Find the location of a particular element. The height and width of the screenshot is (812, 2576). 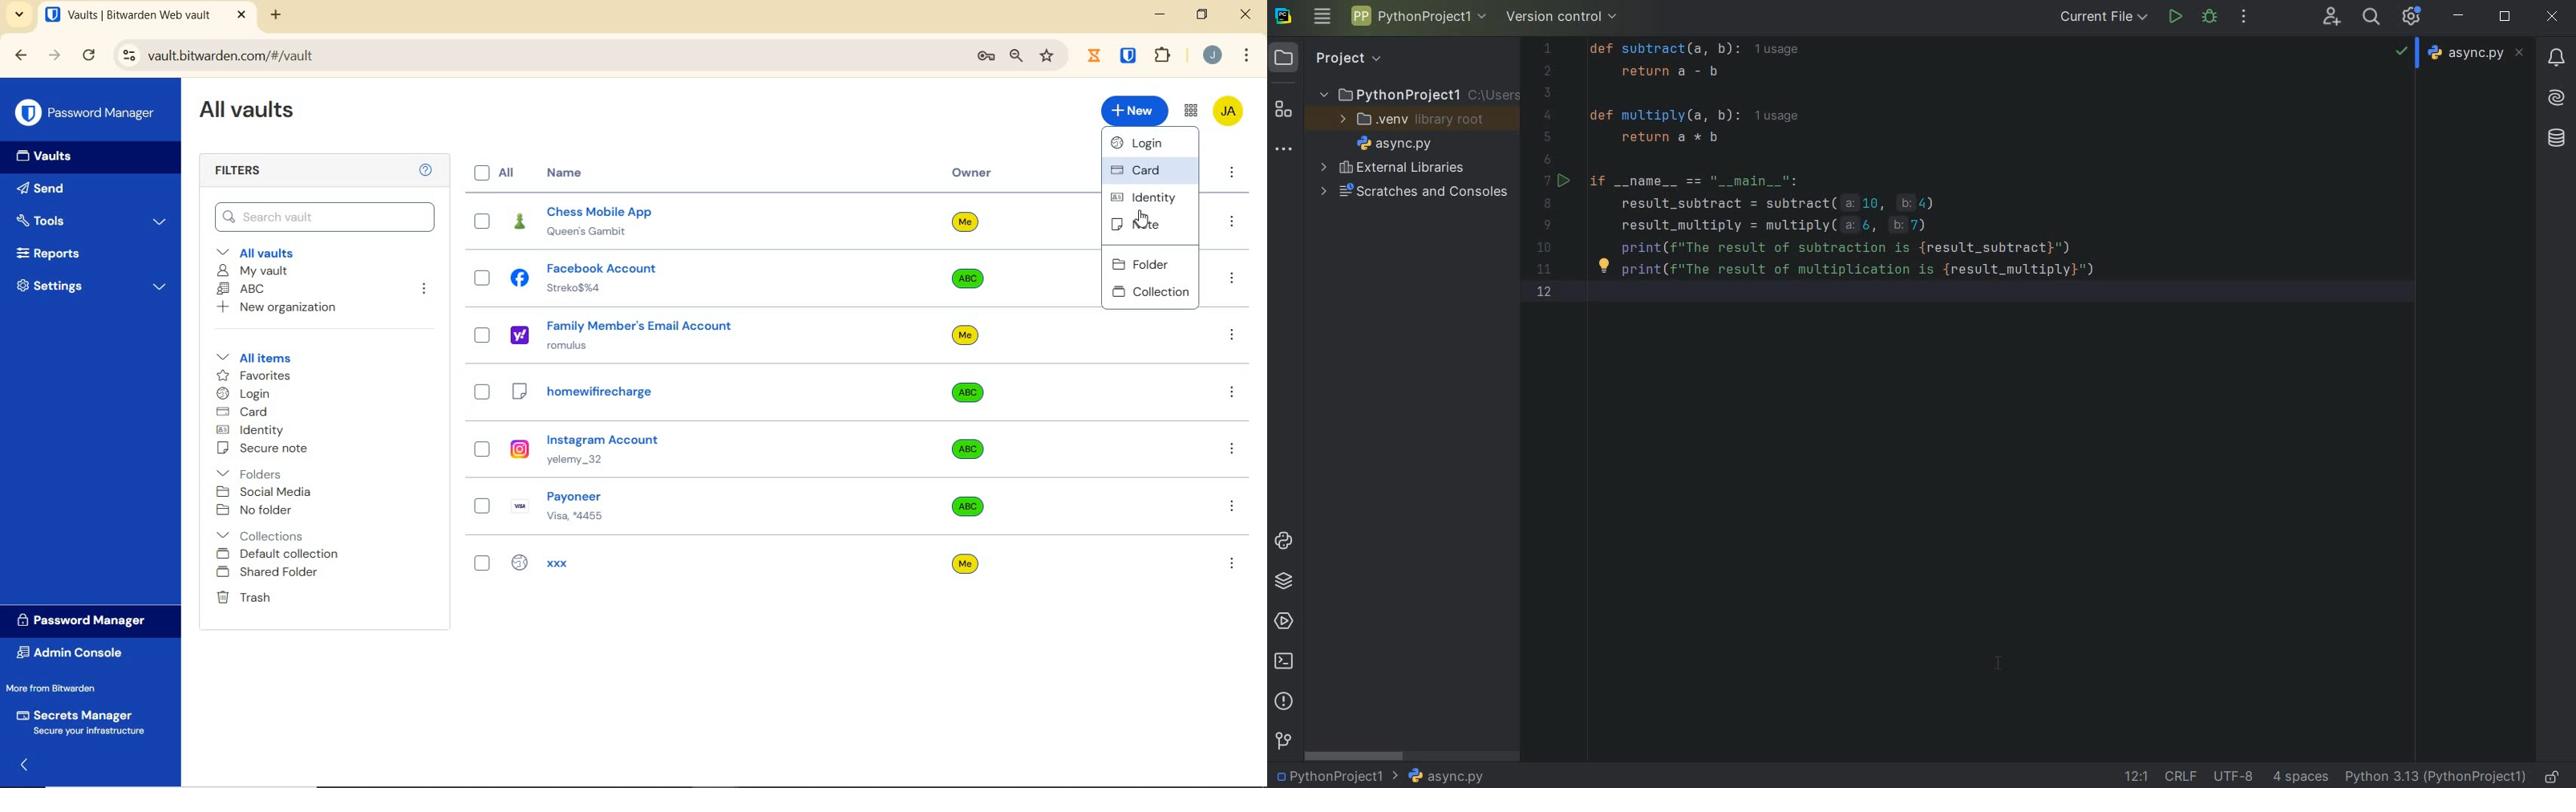

cursor after custom toolbar setup is located at coordinates (2000, 665).